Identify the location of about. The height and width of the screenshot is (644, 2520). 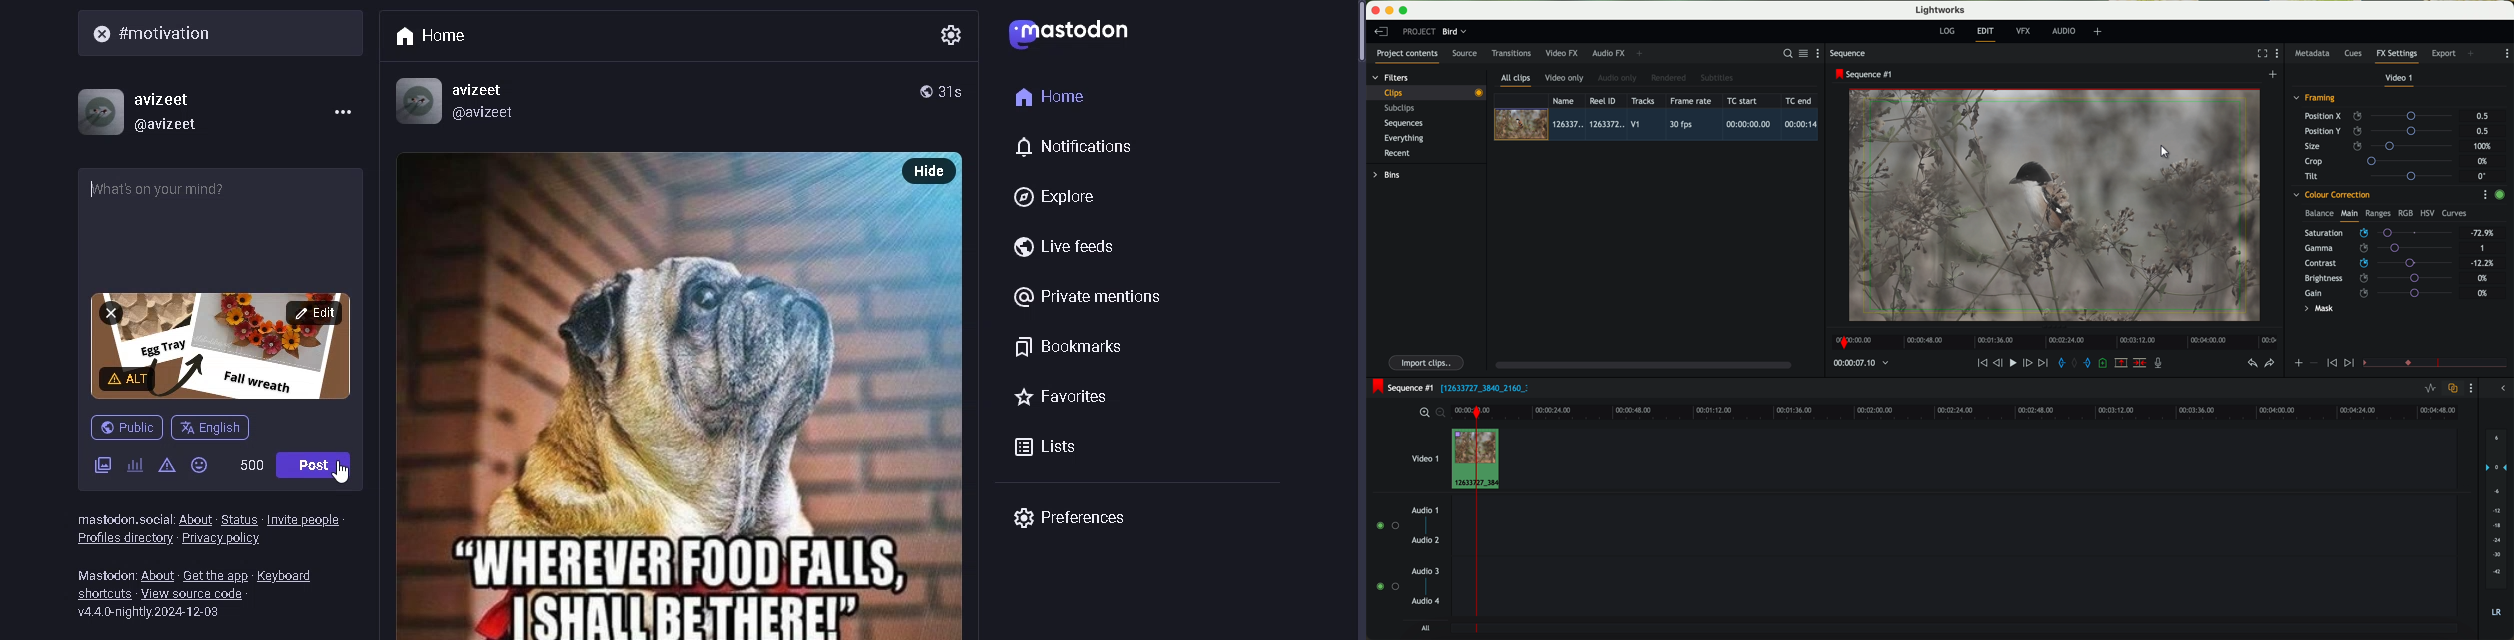
(159, 572).